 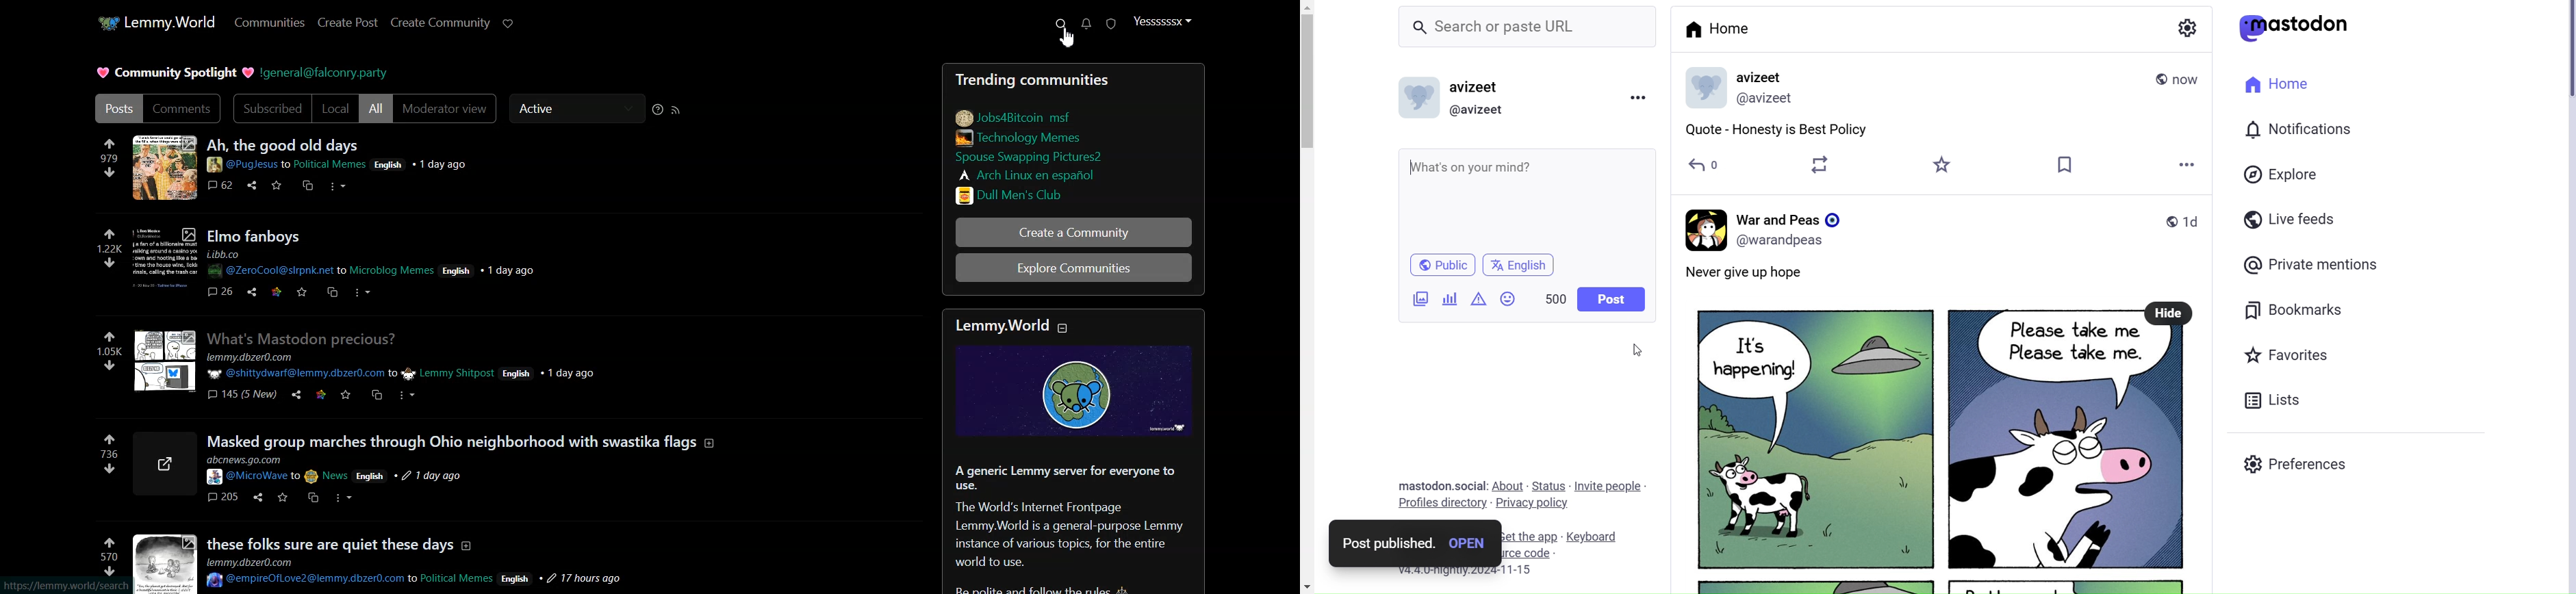 What do you see at coordinates (348, 22) in the screenshot?
I see `Create Post` at bounding box center [348, 22].